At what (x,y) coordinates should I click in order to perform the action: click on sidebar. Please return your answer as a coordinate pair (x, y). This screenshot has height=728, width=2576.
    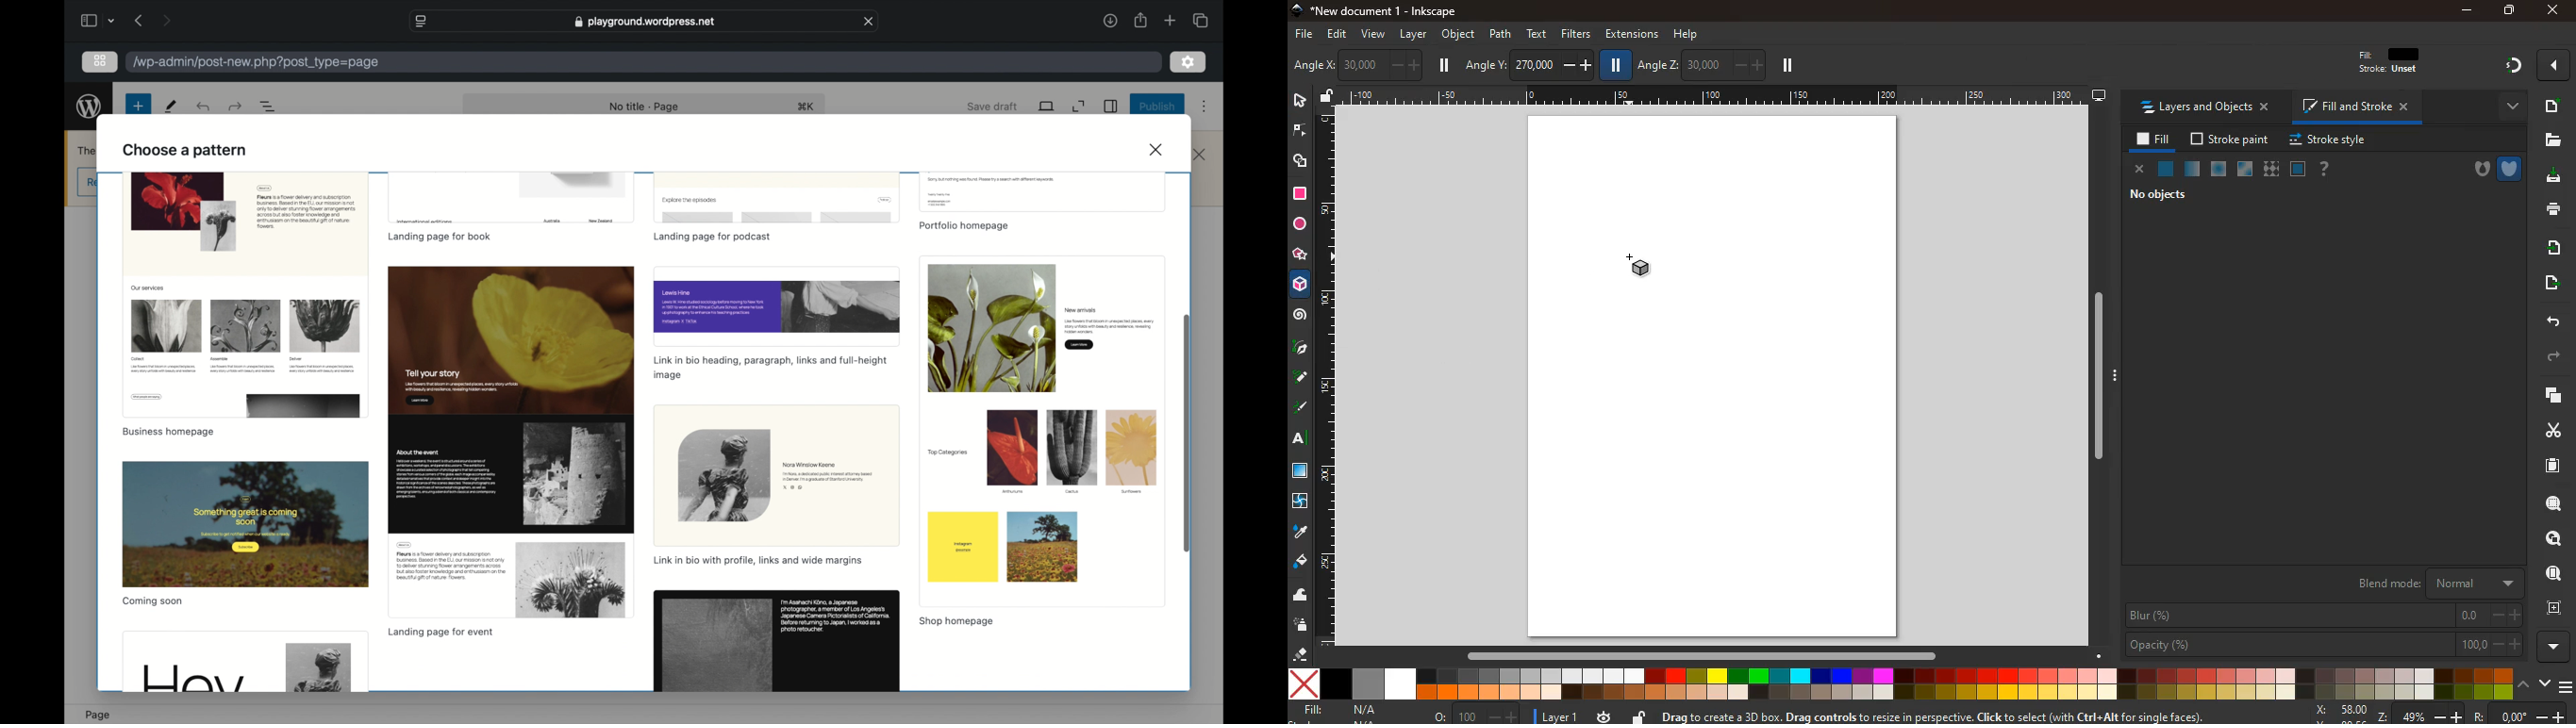
    Looking at the image, I should click on (1111, 106).